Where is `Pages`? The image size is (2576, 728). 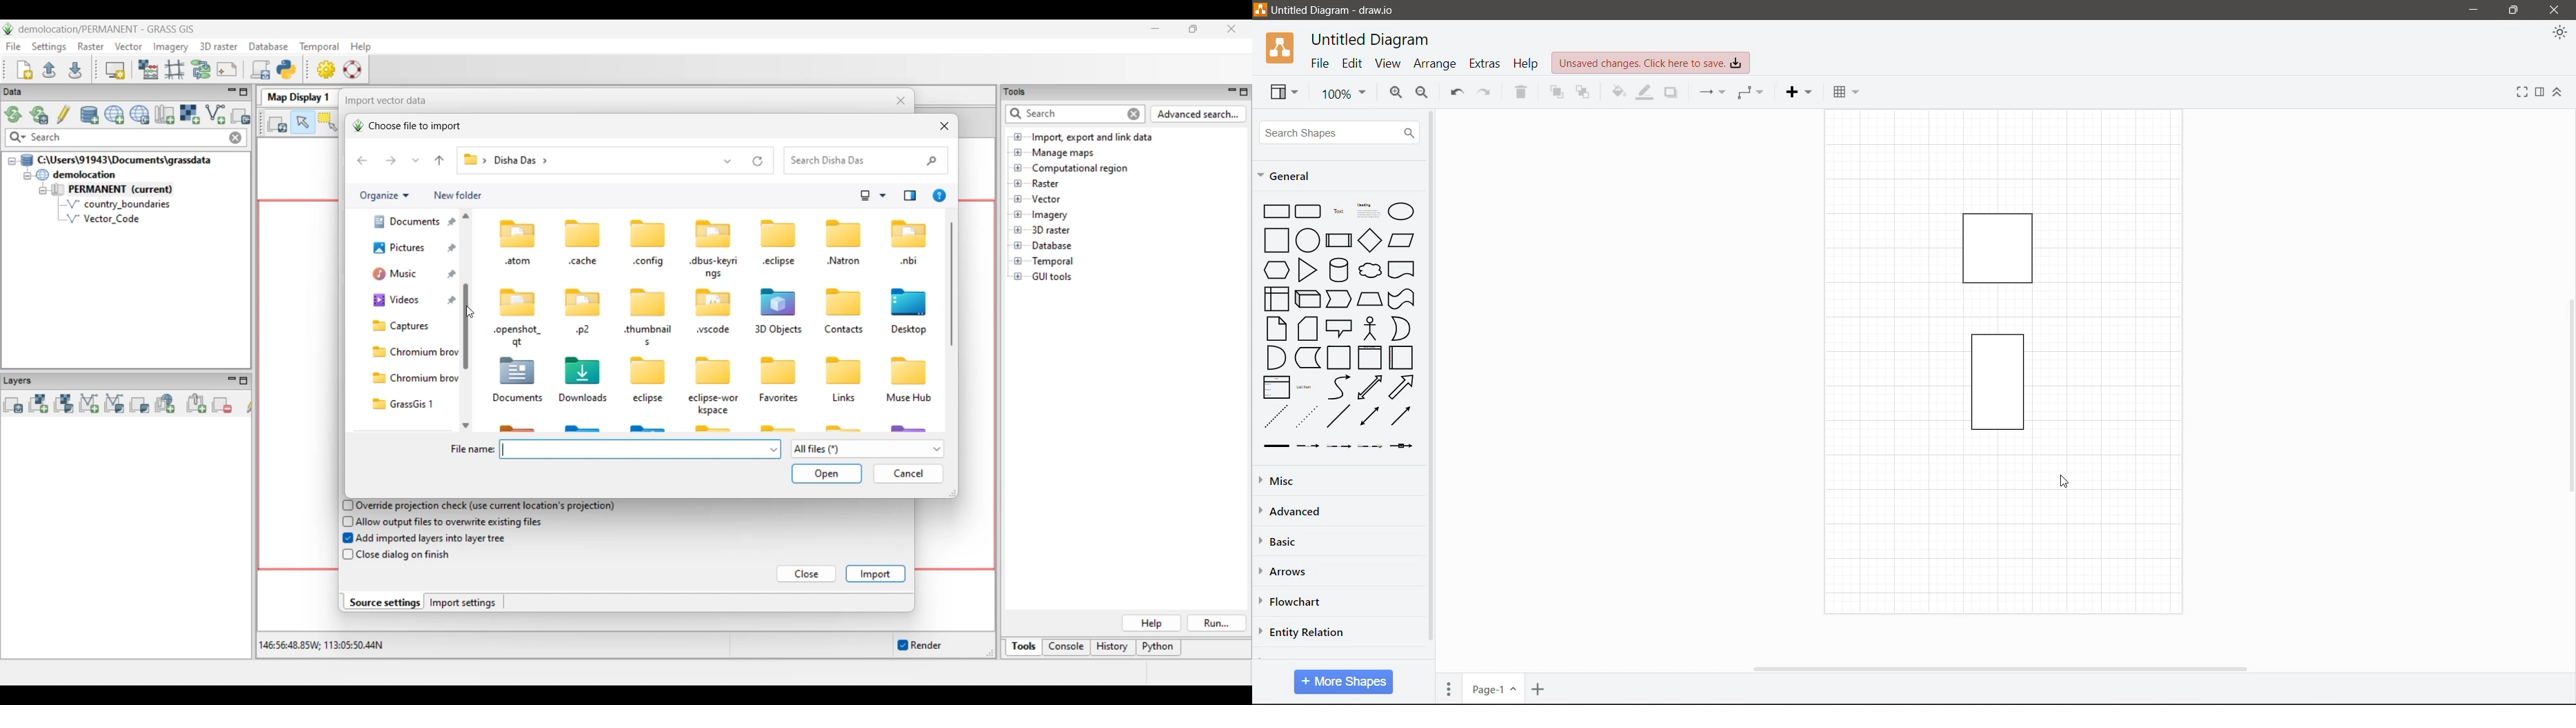
Pages is located at coordinates (1449, 687).